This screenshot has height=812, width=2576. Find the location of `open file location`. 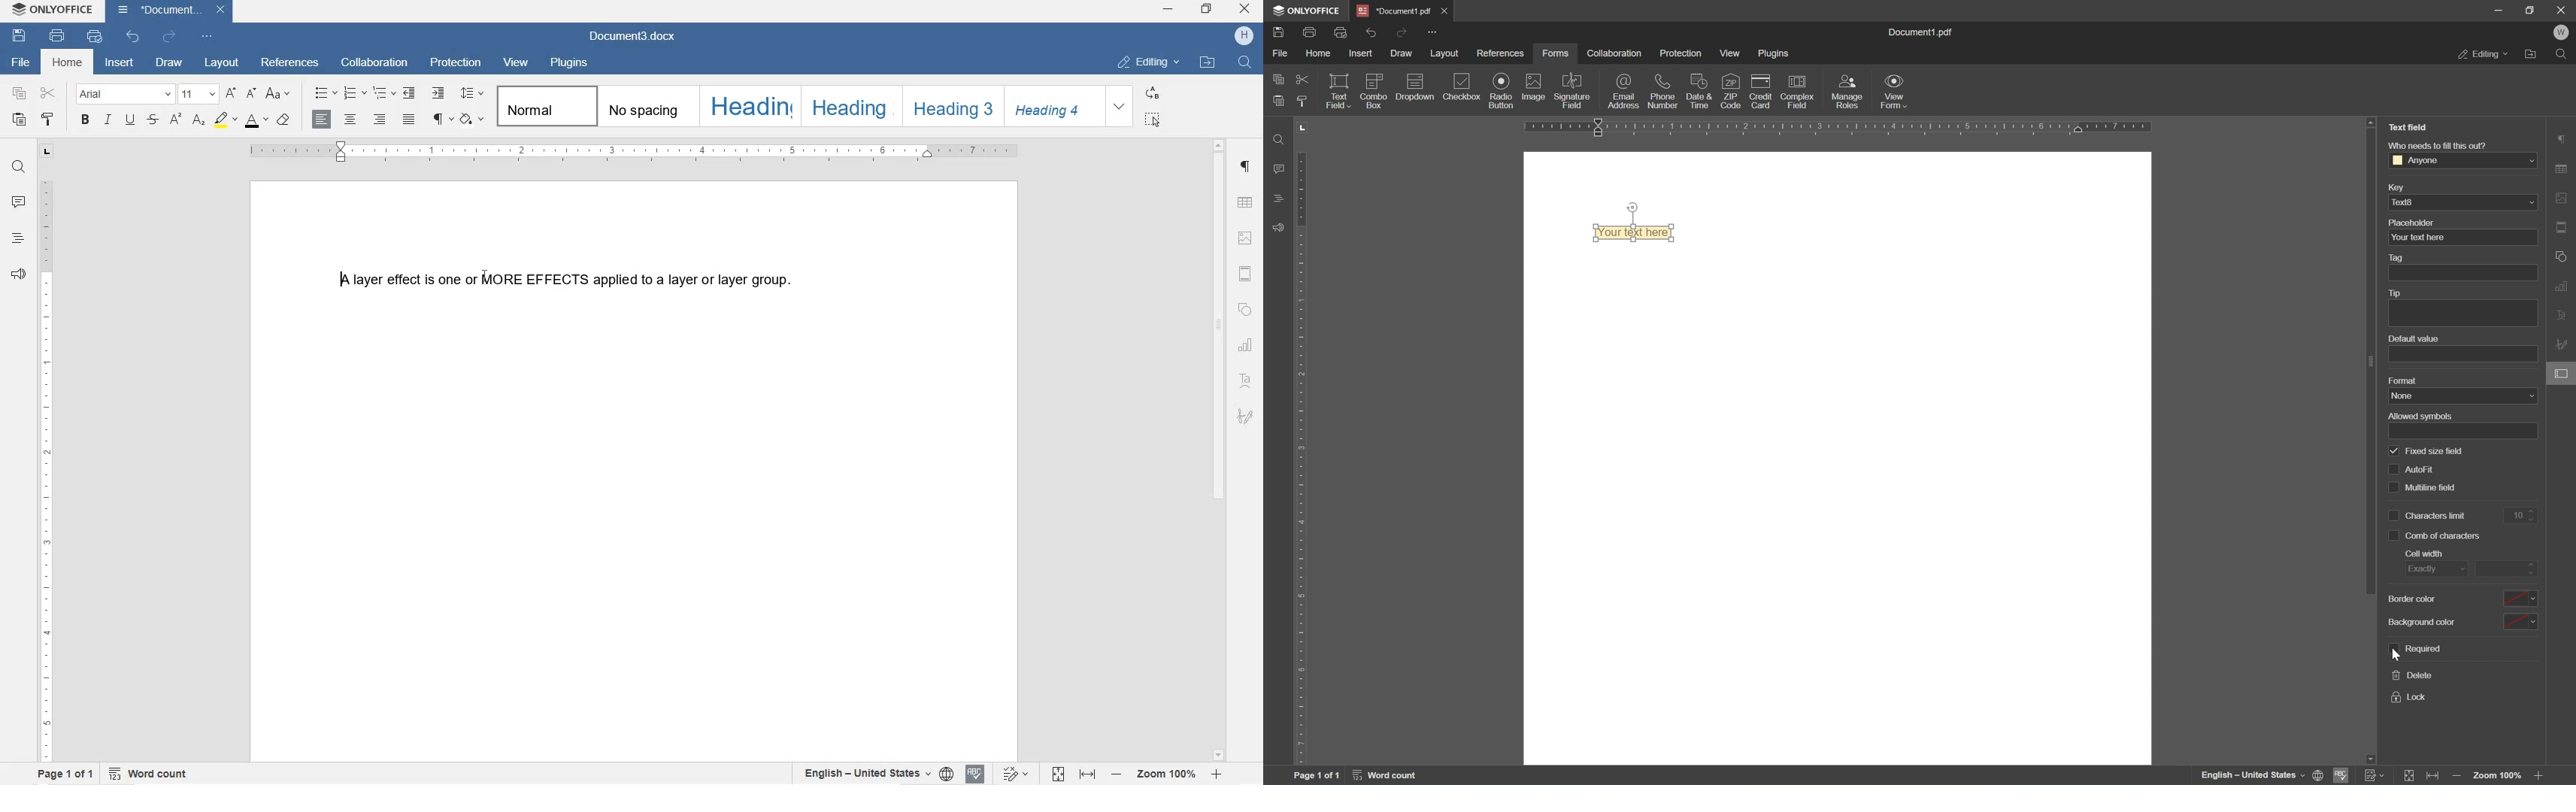

open file location is located at coordinates (2533, 55).